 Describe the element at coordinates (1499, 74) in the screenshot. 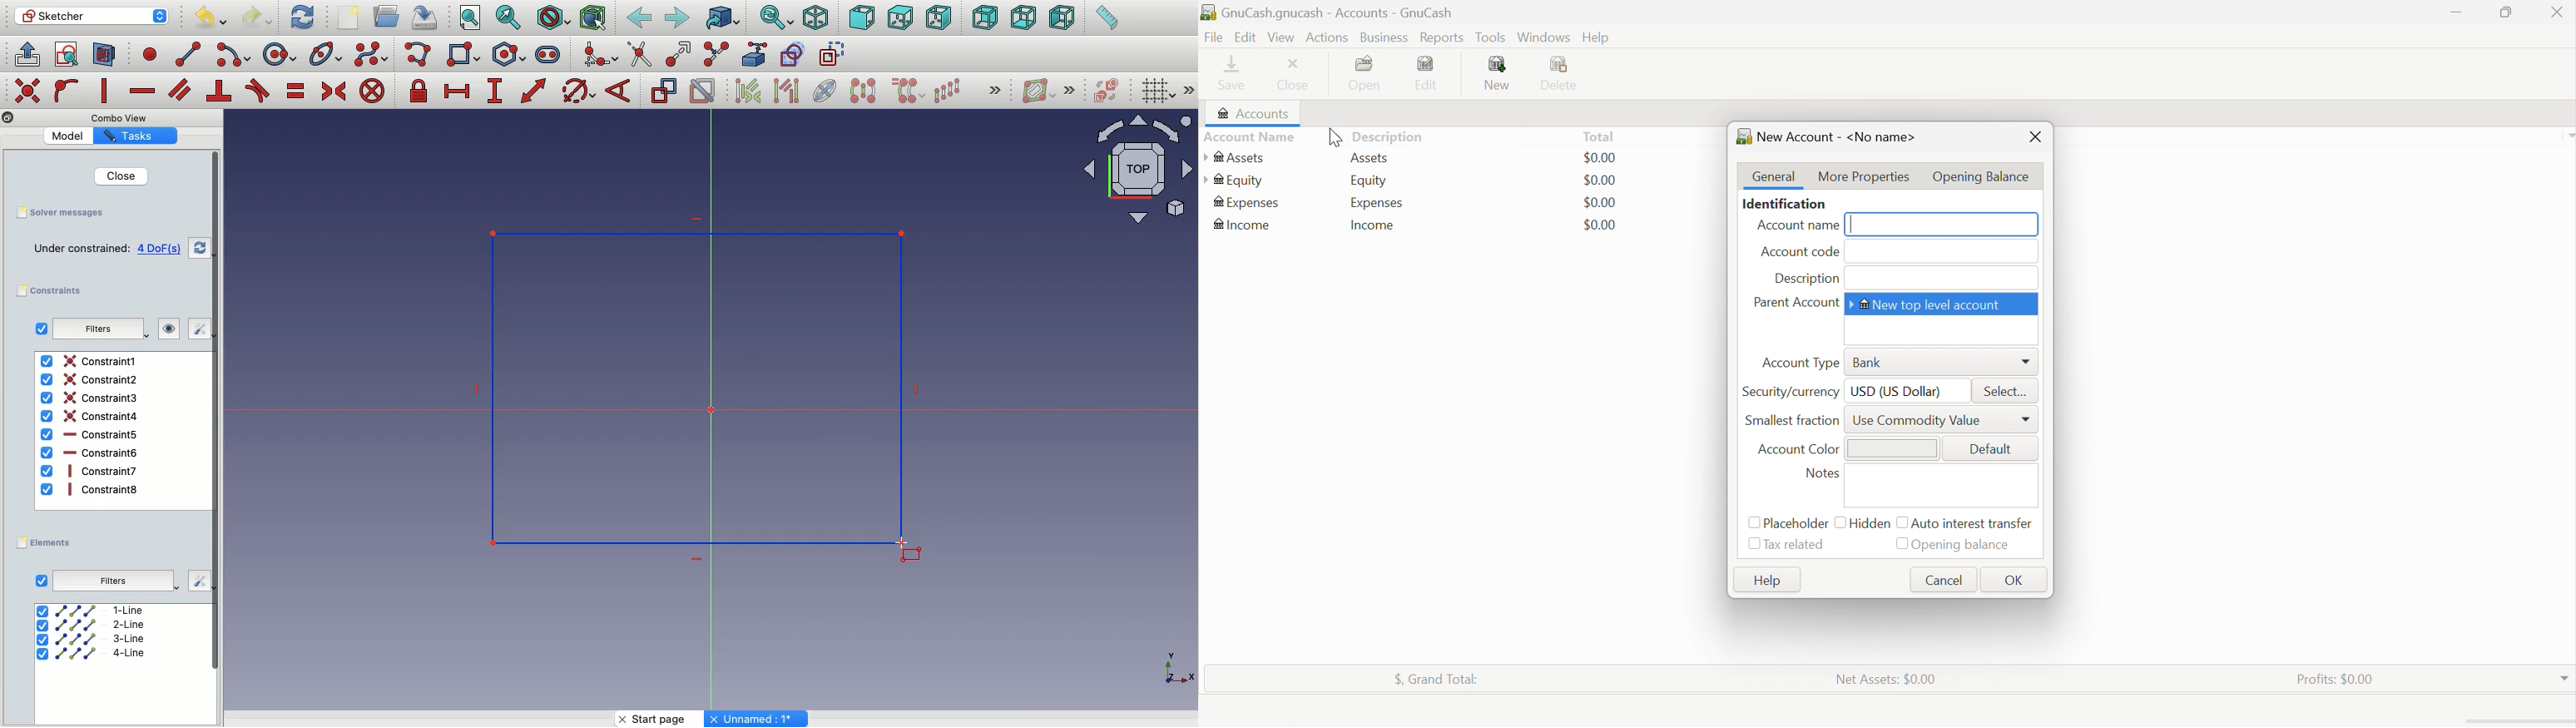

I see `New` at that location.